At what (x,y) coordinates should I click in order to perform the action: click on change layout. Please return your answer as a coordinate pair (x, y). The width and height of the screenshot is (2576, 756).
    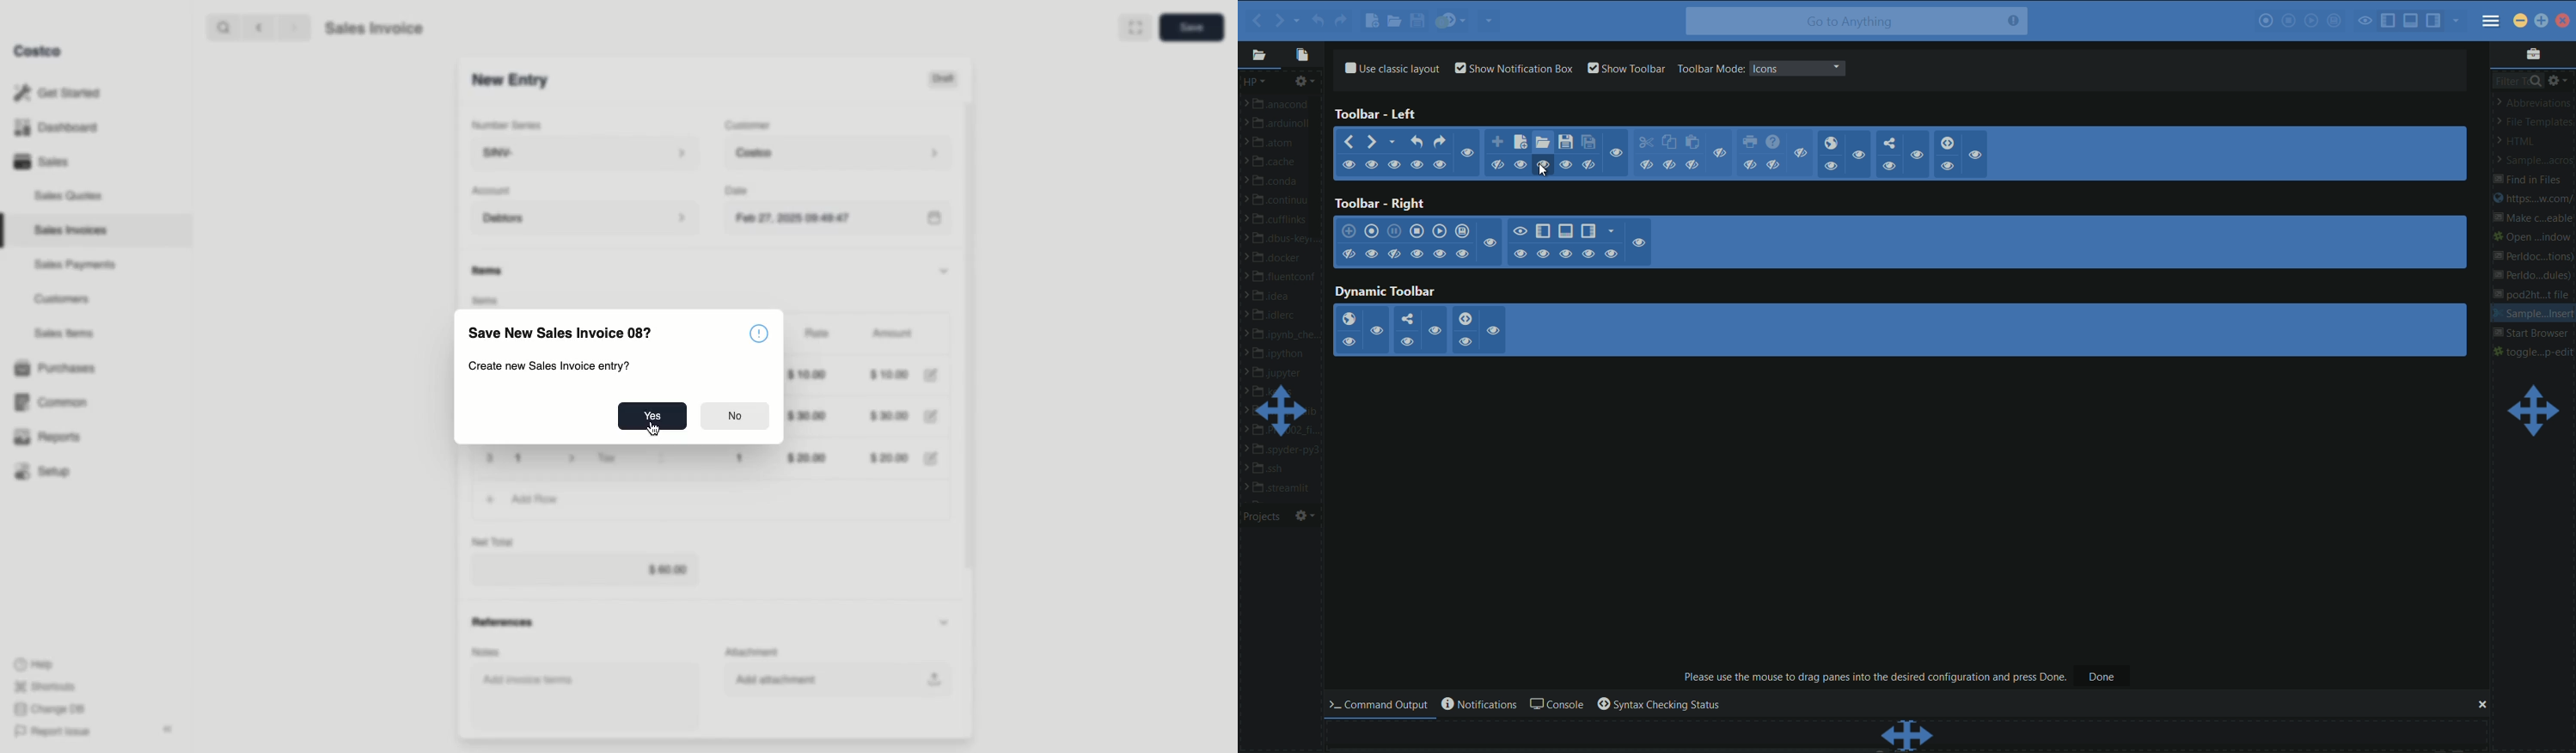
    Looking at the image, I should click on (2532, 411).